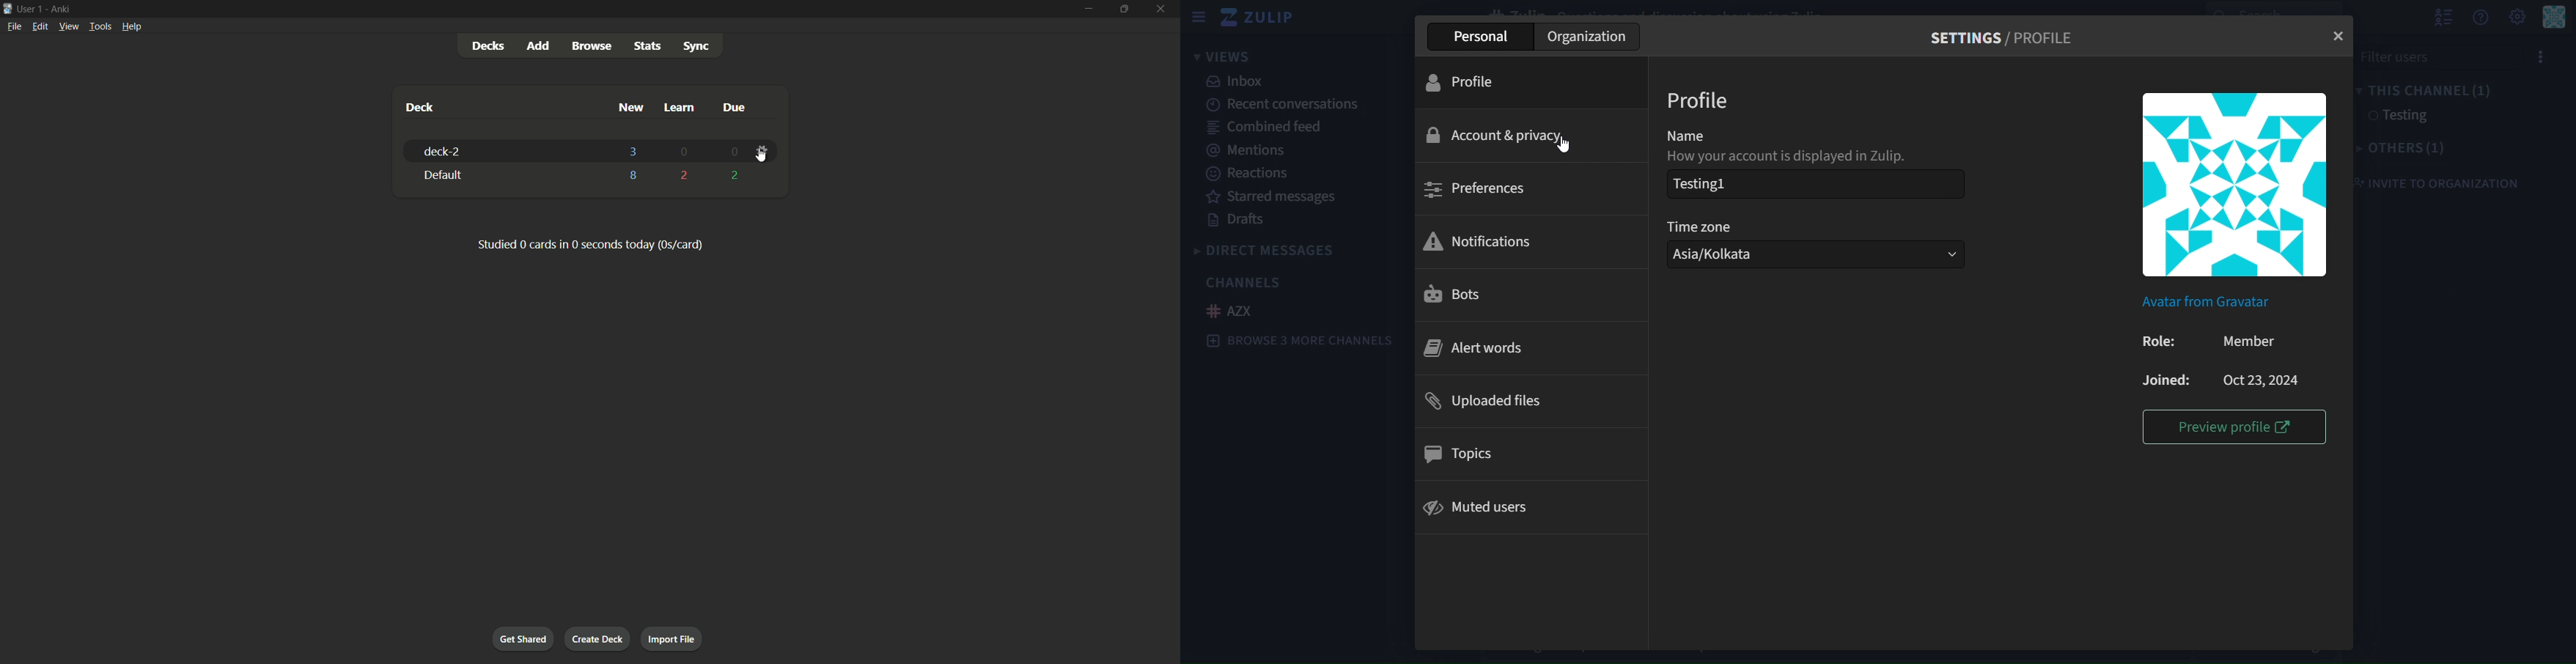 The height and width of the screenshot is (672, 2576). I want to click on muted users, so click(1479, 506).